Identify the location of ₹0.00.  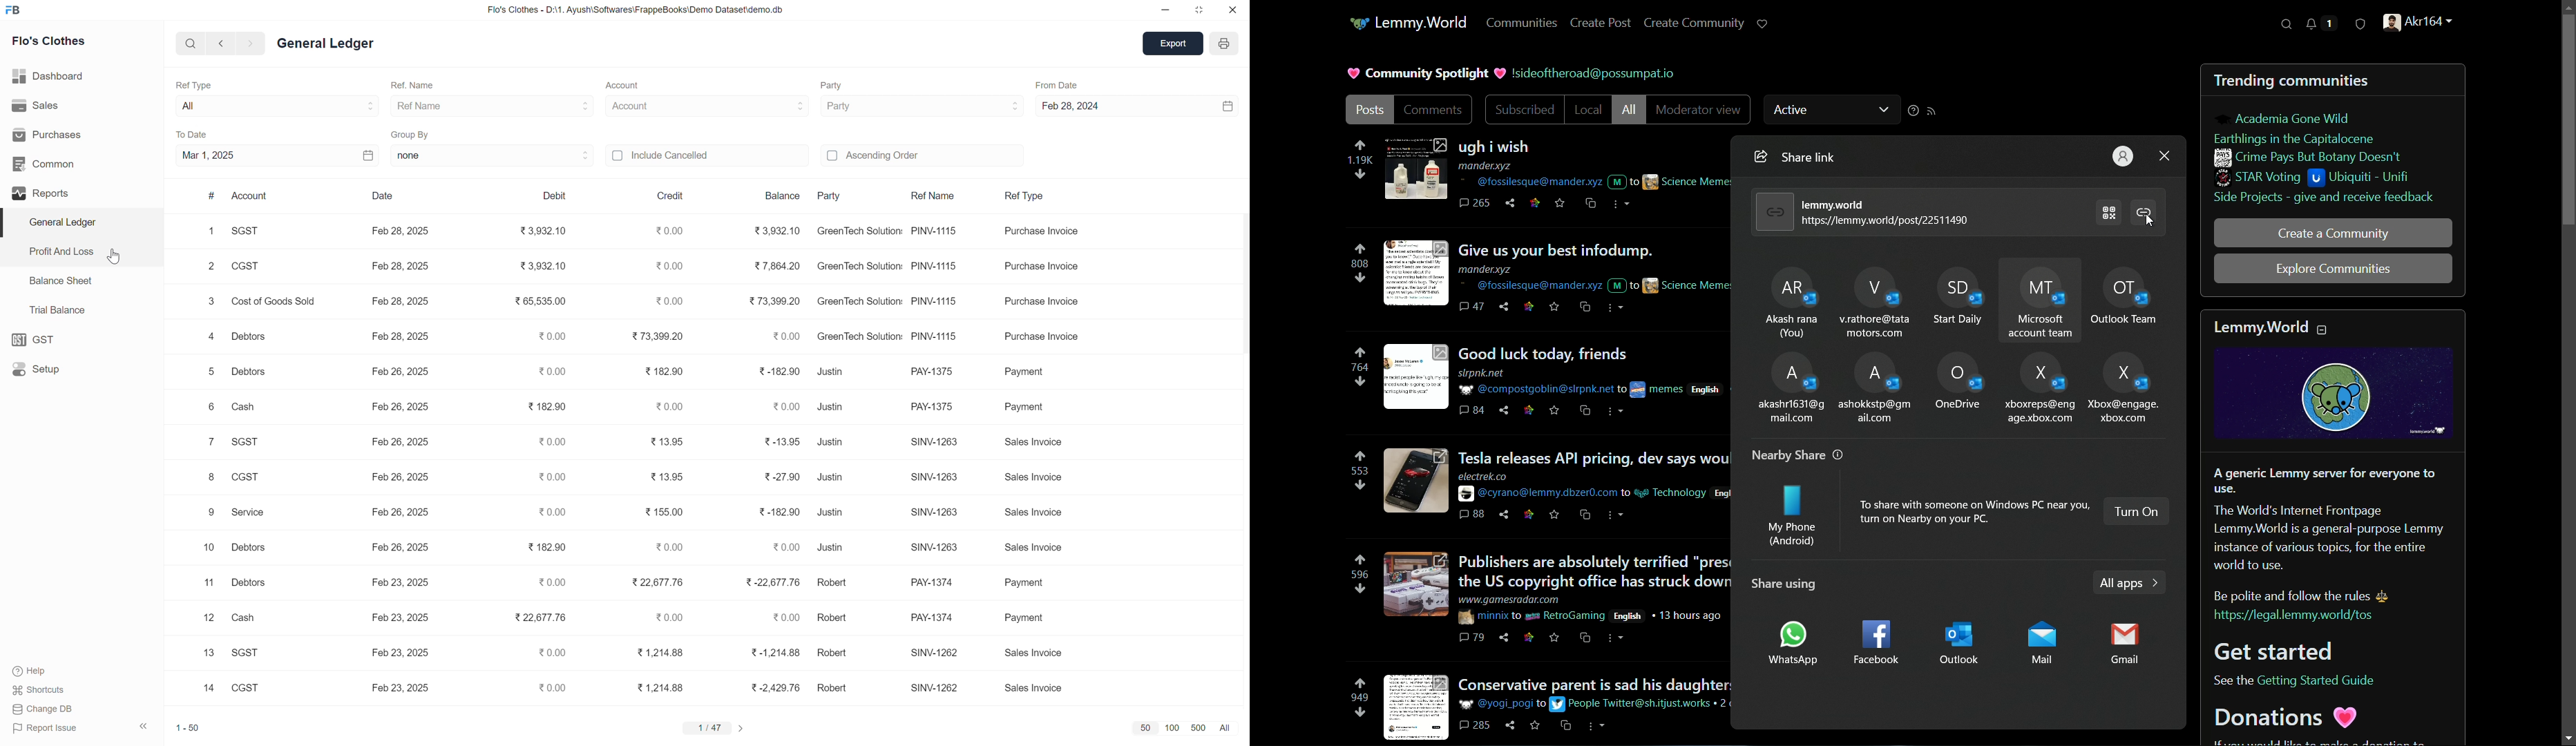
(784, 546).